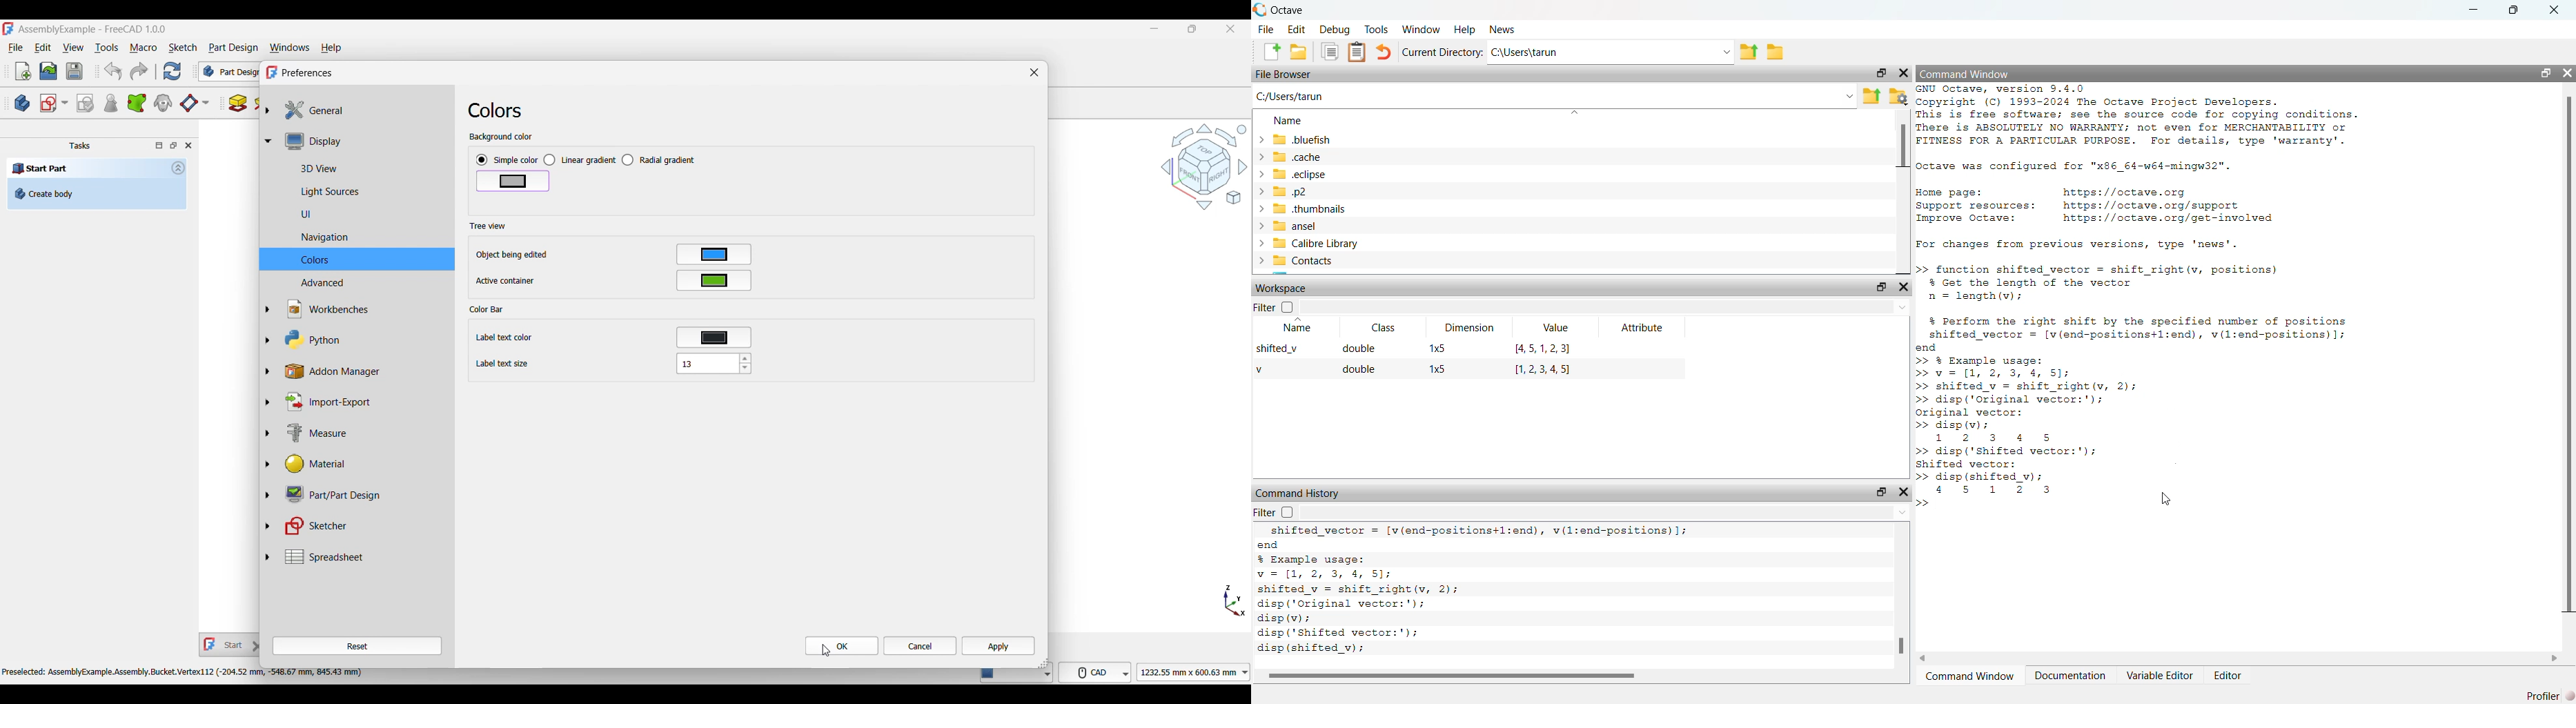 This screenshot has height=728, width=2576. Describe the element at coordinates (1748, 54) in the screenshot. I see `one directory up` at that location.